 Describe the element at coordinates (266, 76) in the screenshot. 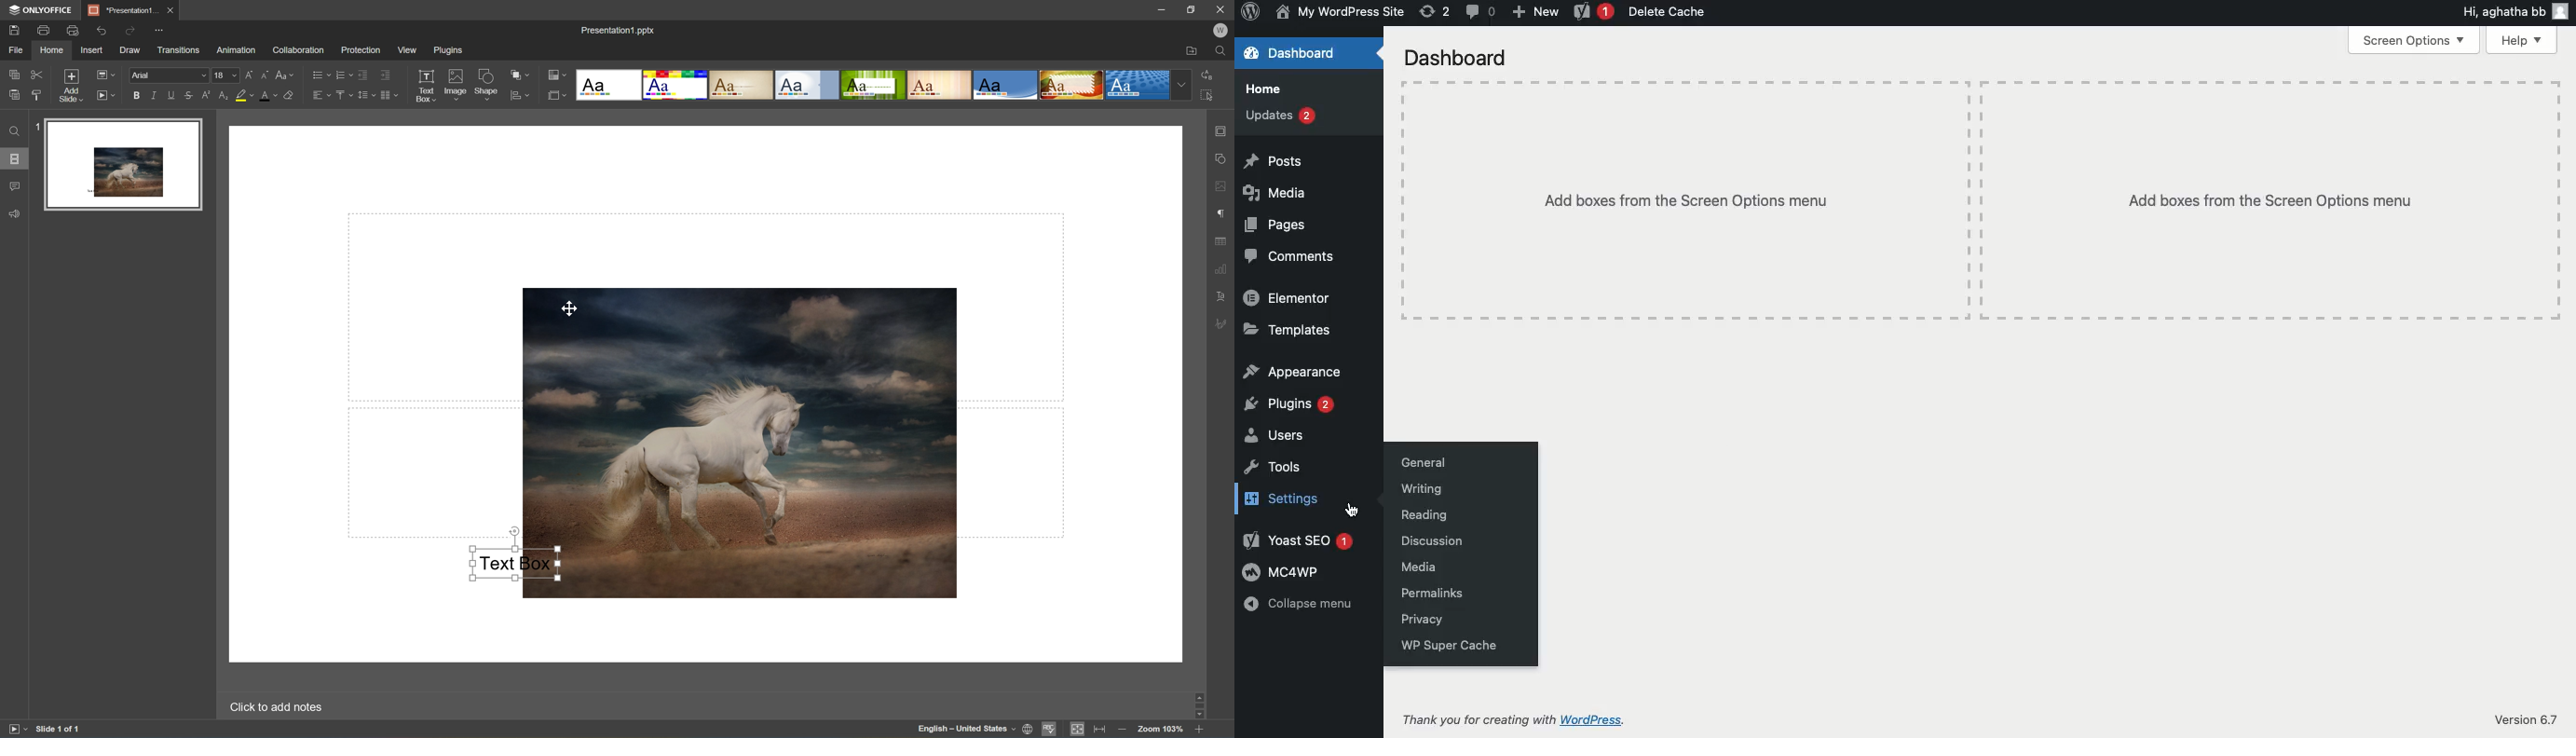

I see `Decrement font size` at that location.